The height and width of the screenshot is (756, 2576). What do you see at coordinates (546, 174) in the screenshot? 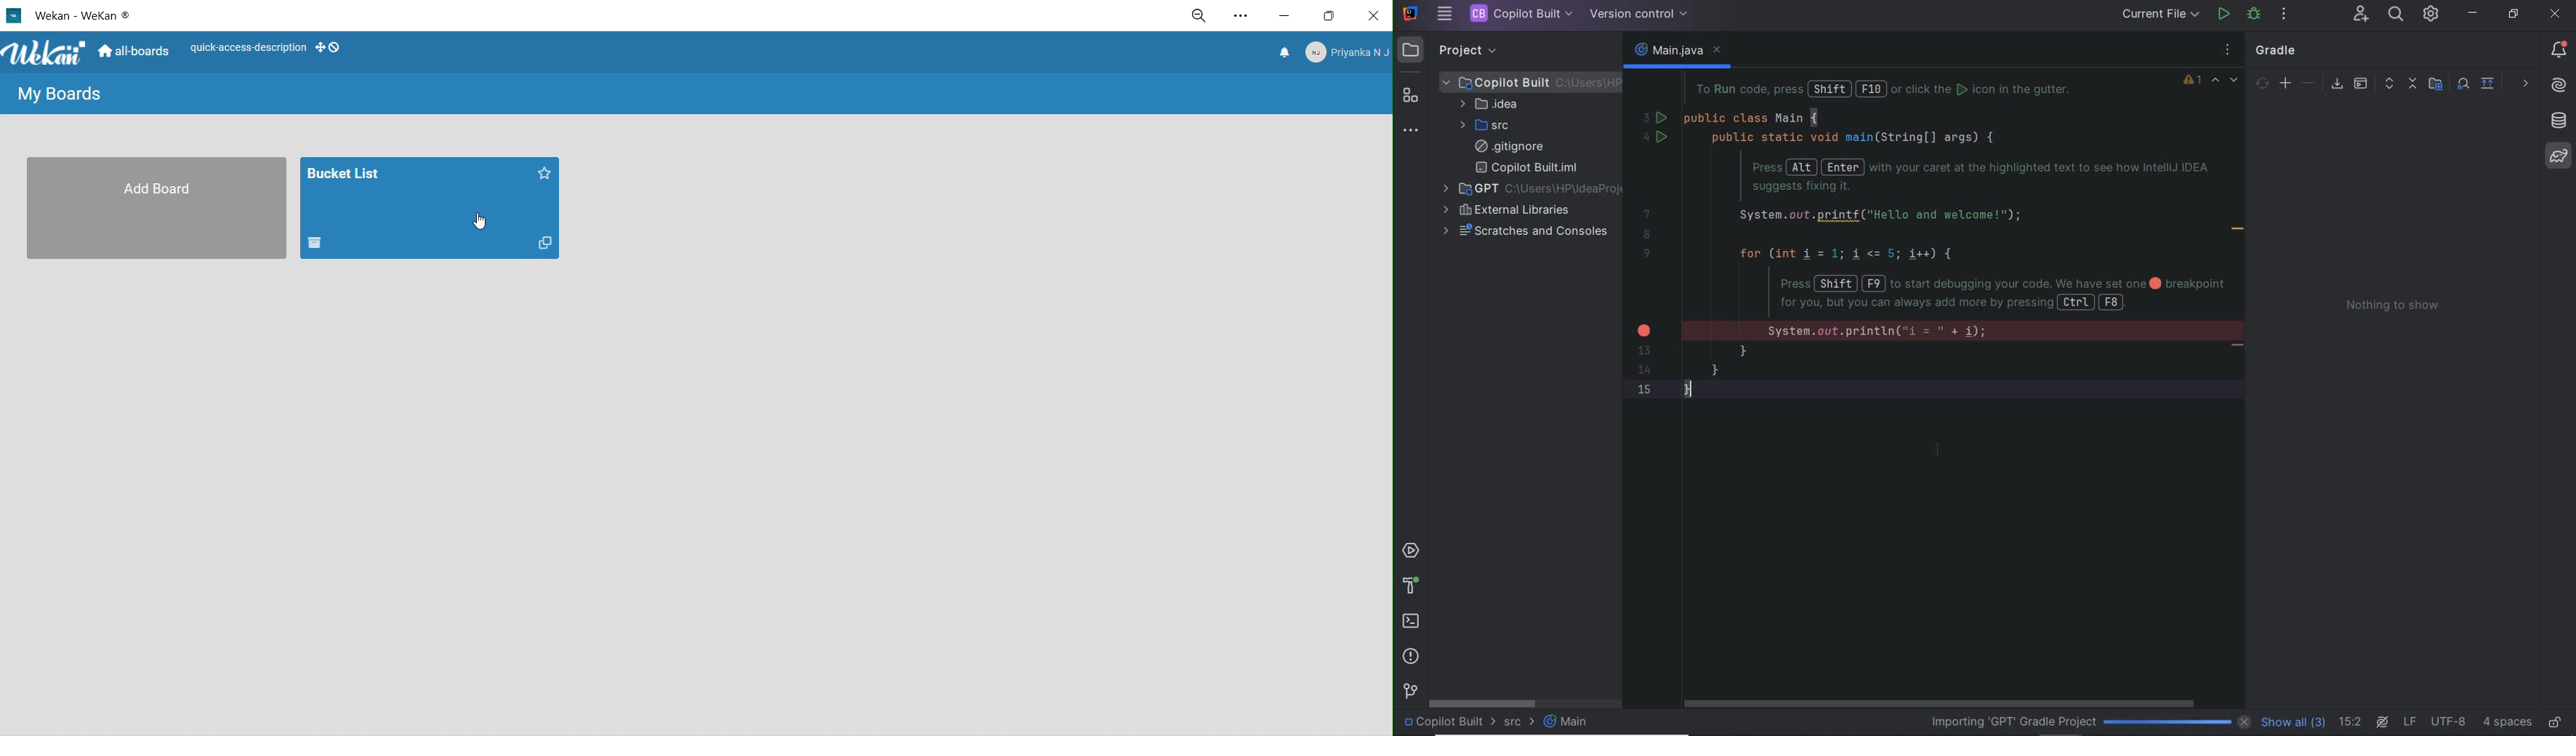
I see `star` at bounding box center [546, 174].